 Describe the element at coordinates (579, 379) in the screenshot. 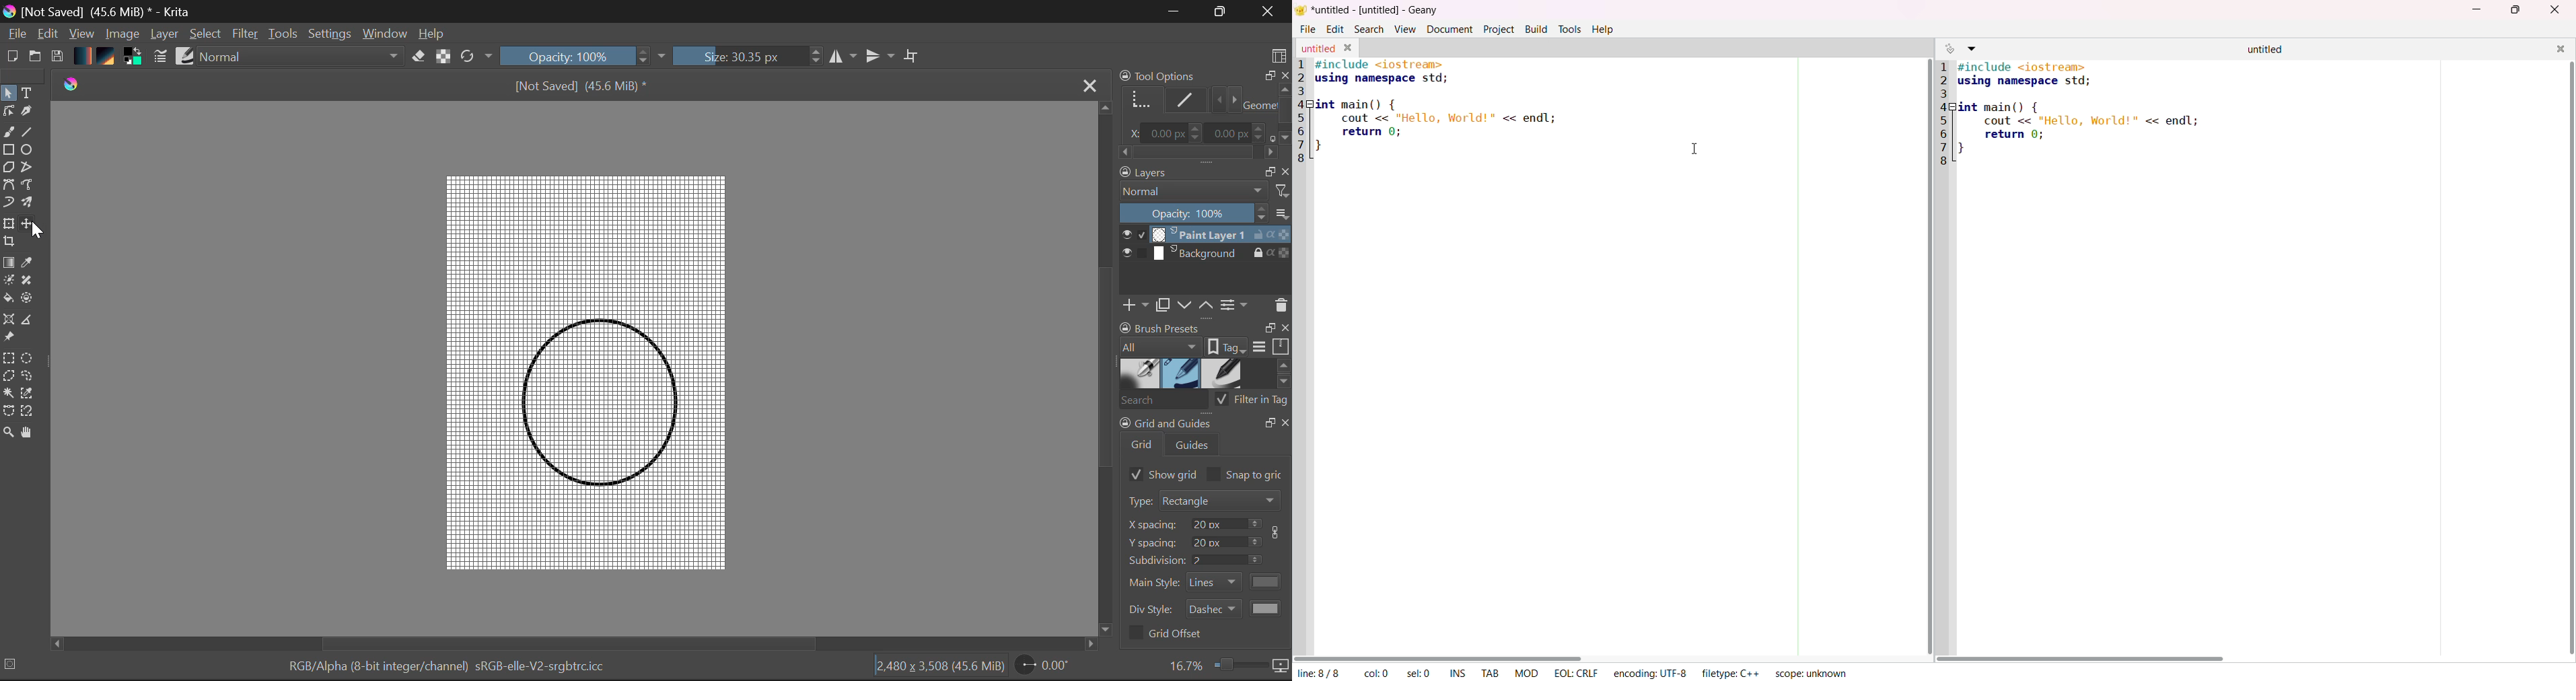

I see `Grid Added In` at that location.